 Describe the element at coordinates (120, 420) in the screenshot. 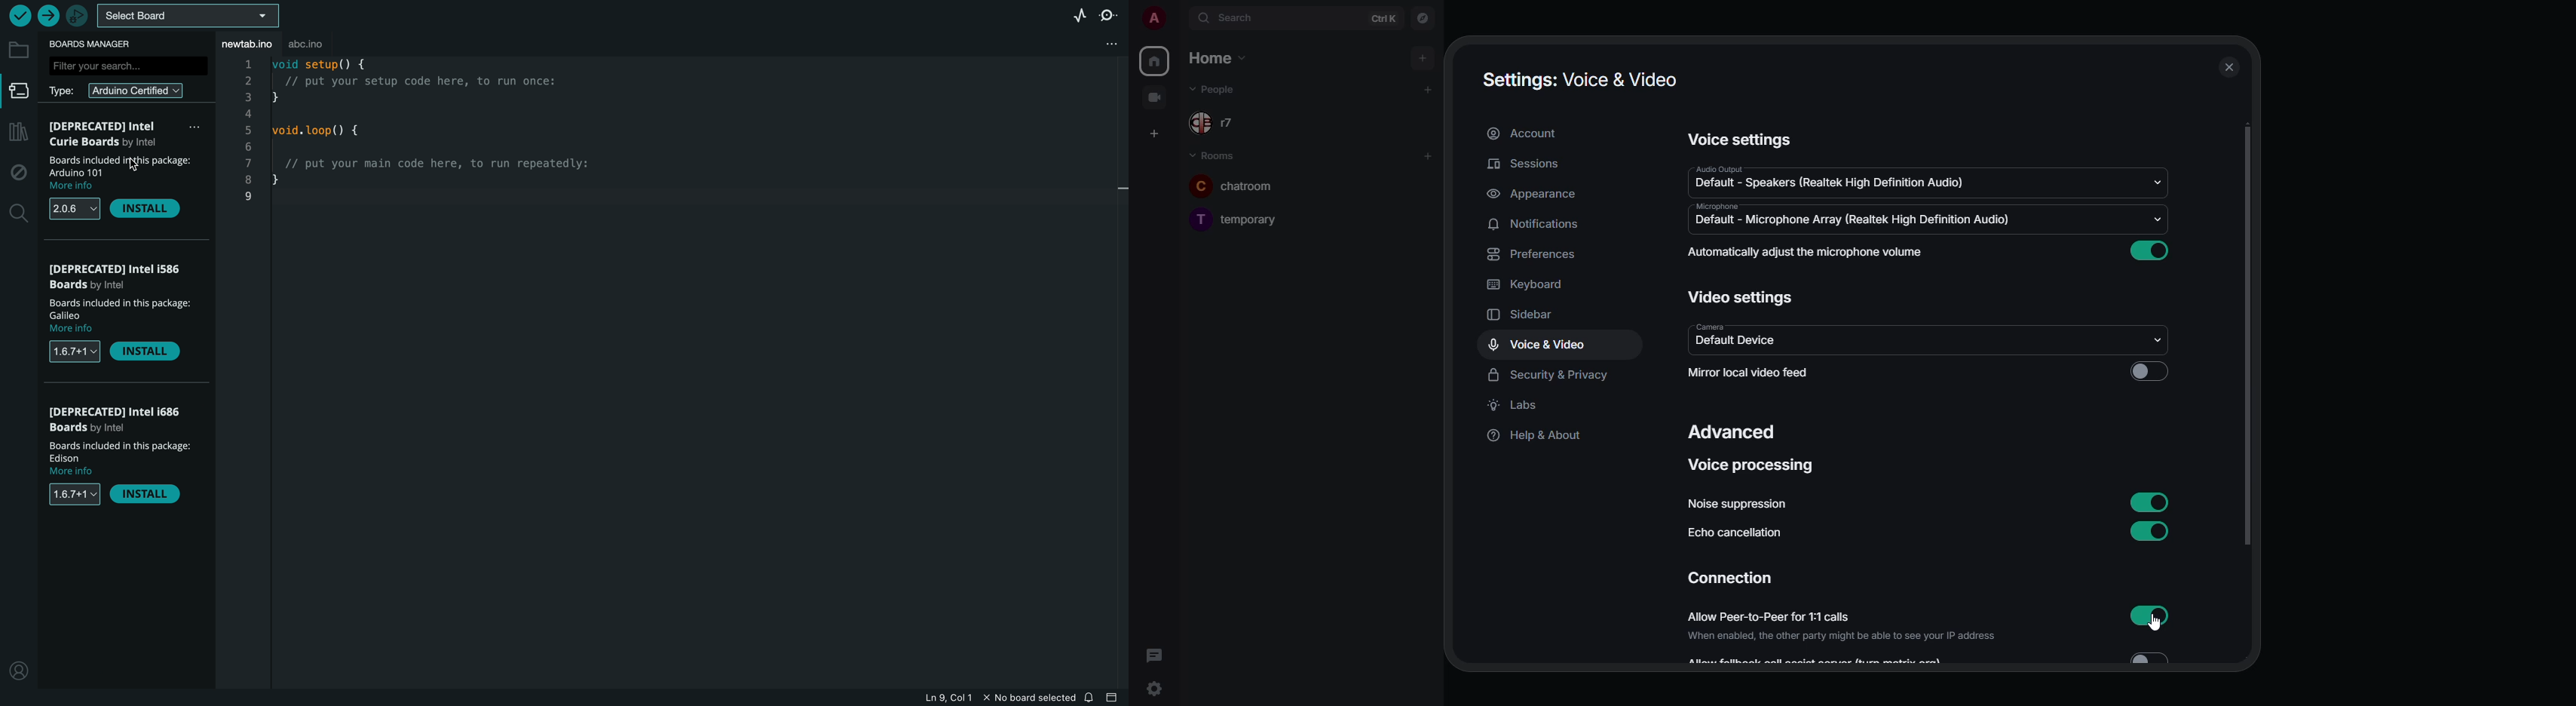

I see `intel i686` at that location.